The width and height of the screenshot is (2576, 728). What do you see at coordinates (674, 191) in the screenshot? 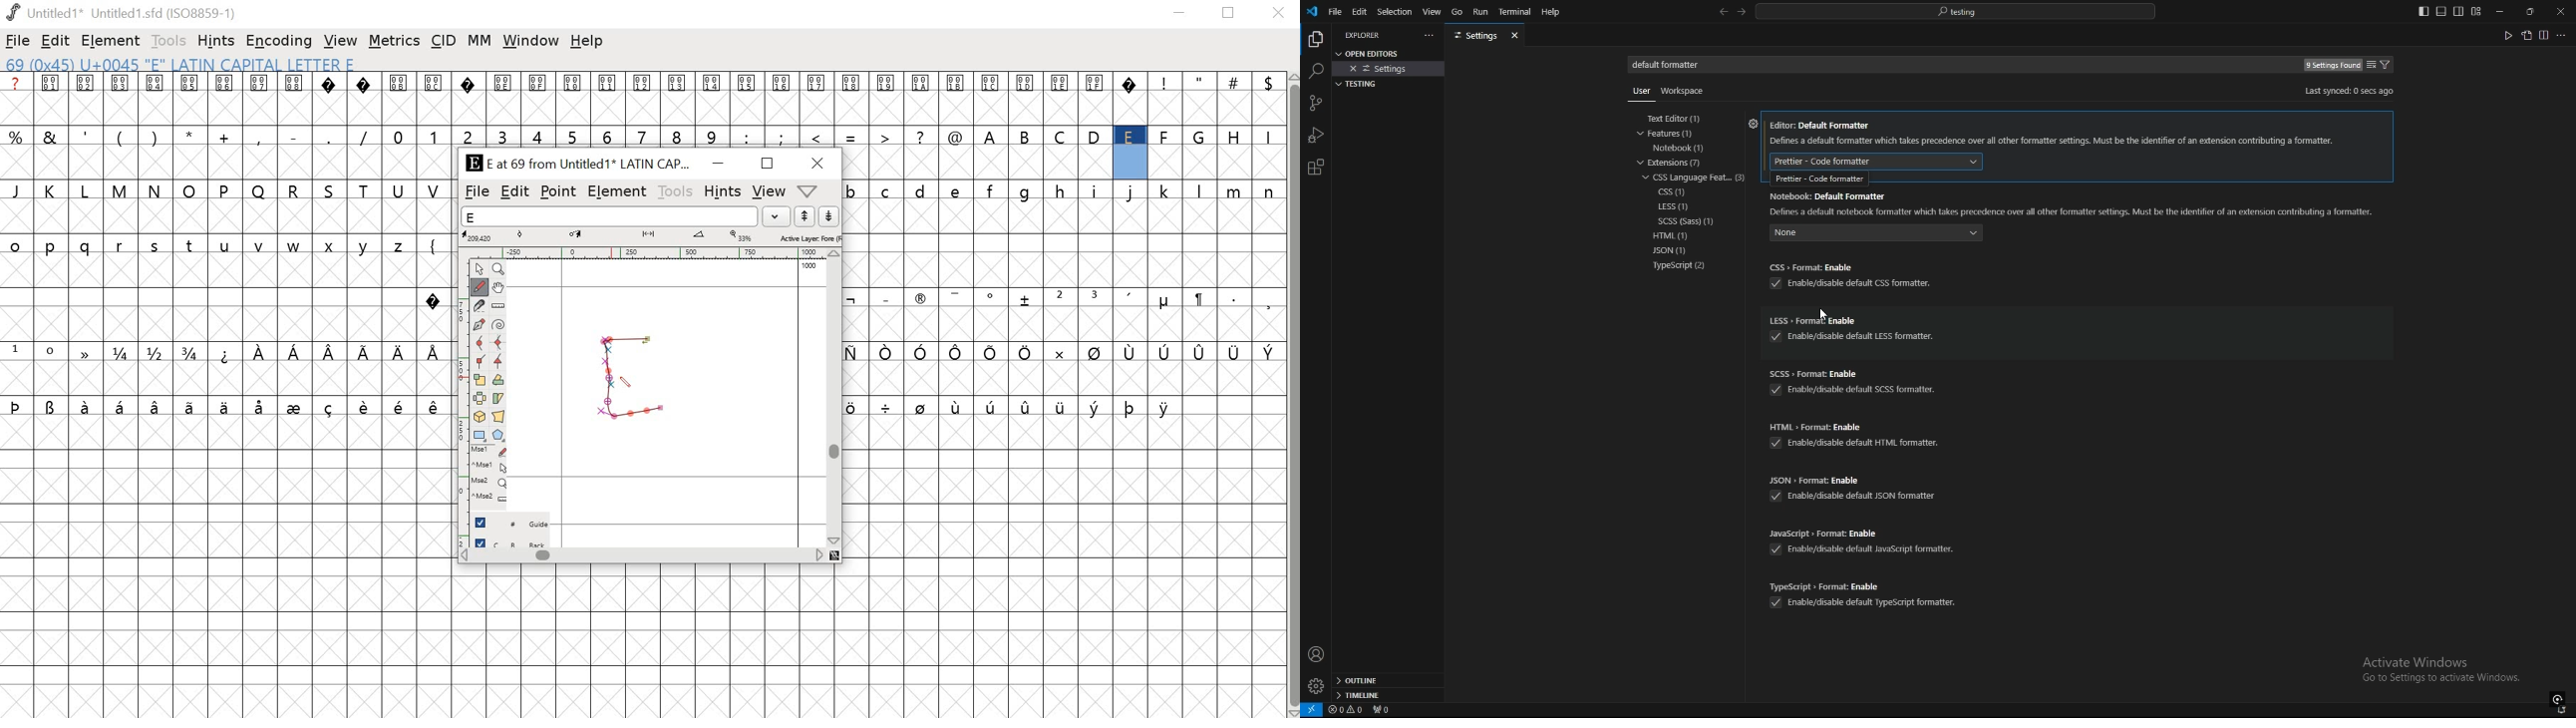
I see `tools` at bounding box center [674, 191].